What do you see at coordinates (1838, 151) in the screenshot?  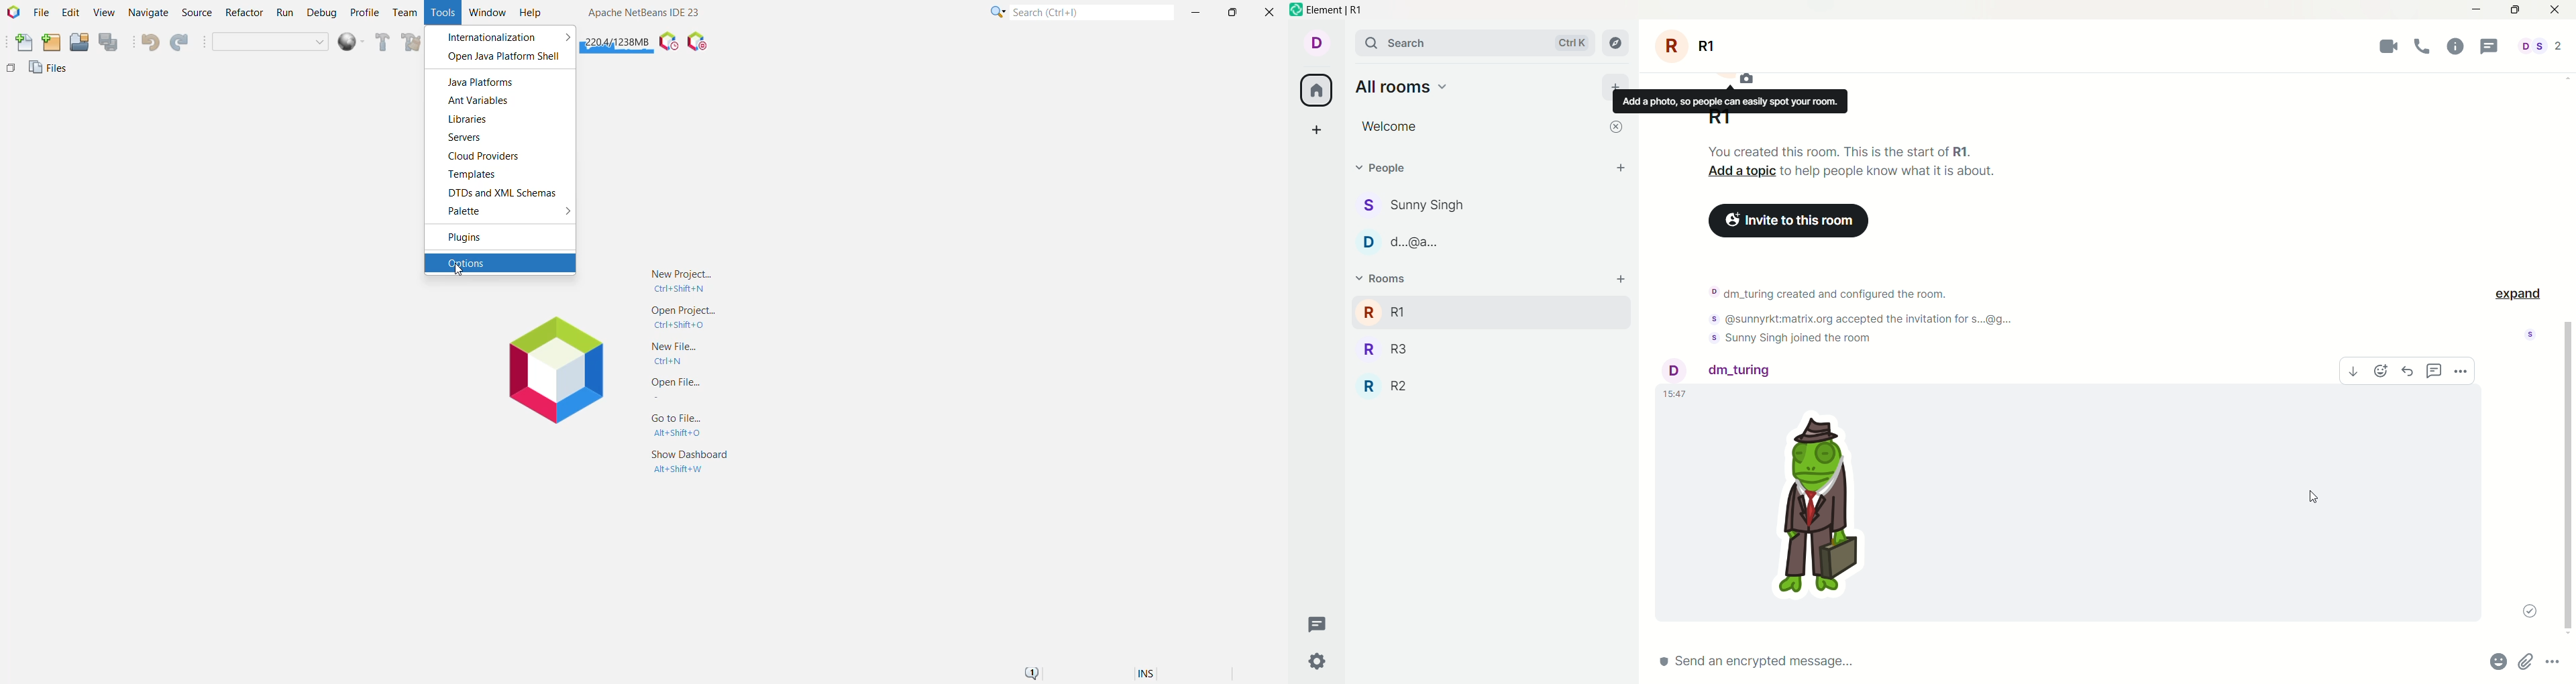 I see `Text` at bounding box center [1838, 151].